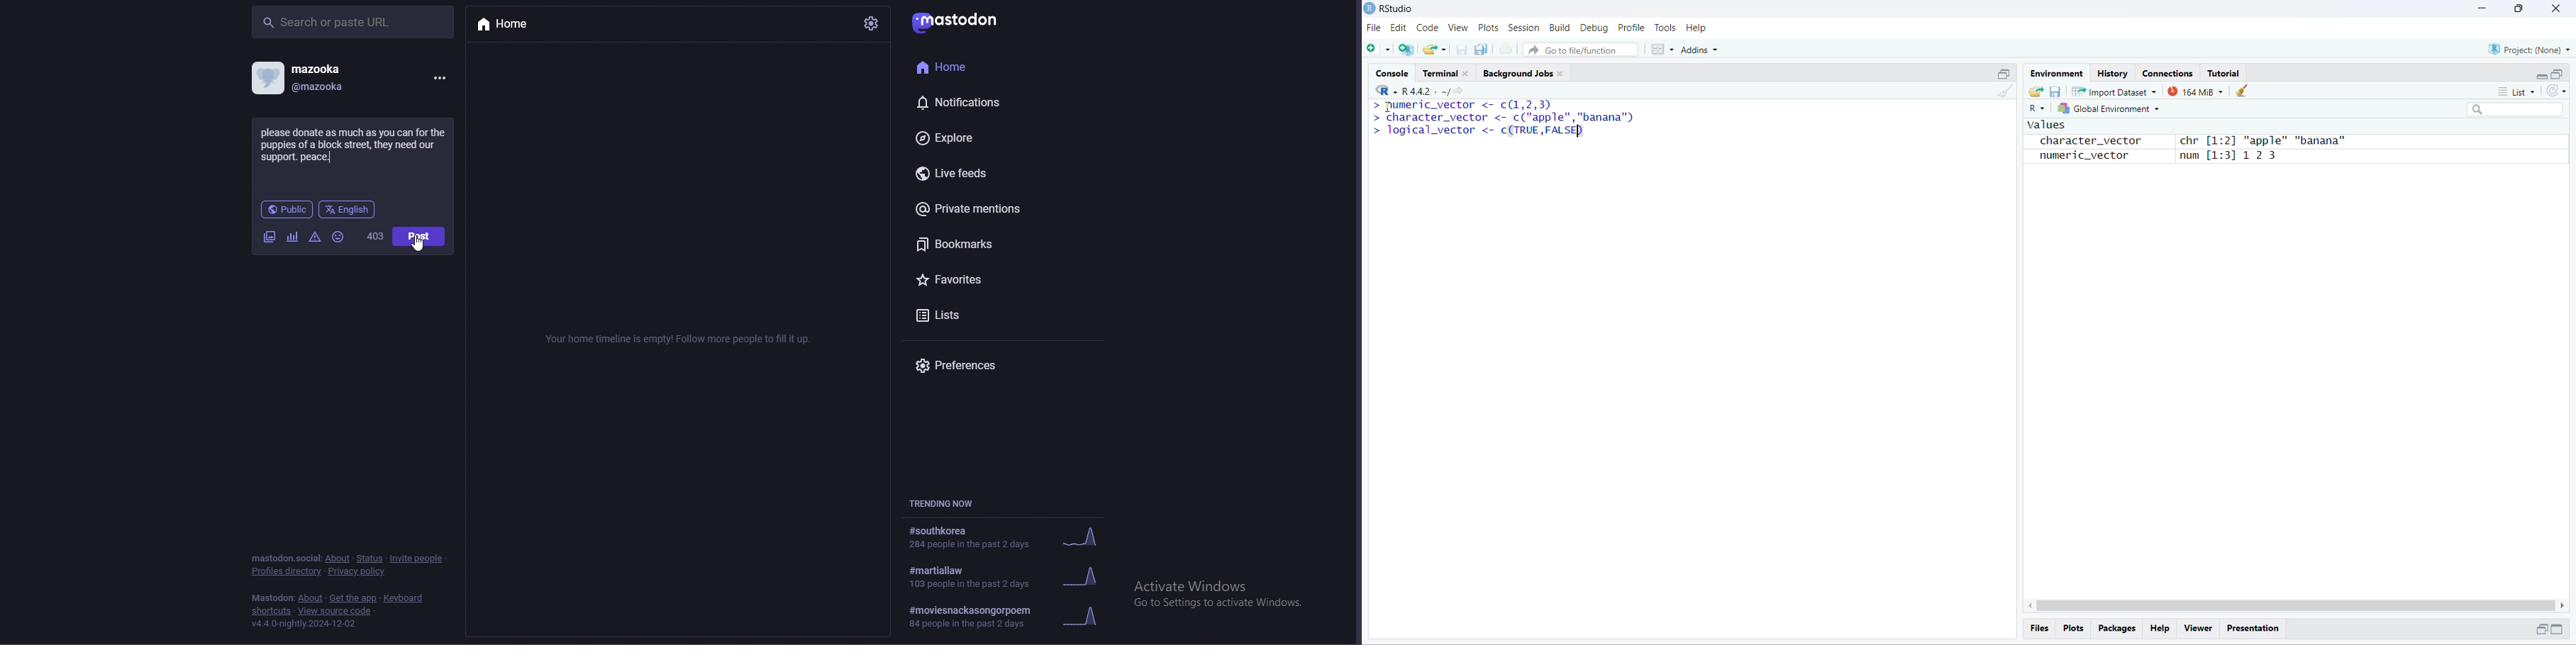  I want to click on minimize, so click(2480, 8).